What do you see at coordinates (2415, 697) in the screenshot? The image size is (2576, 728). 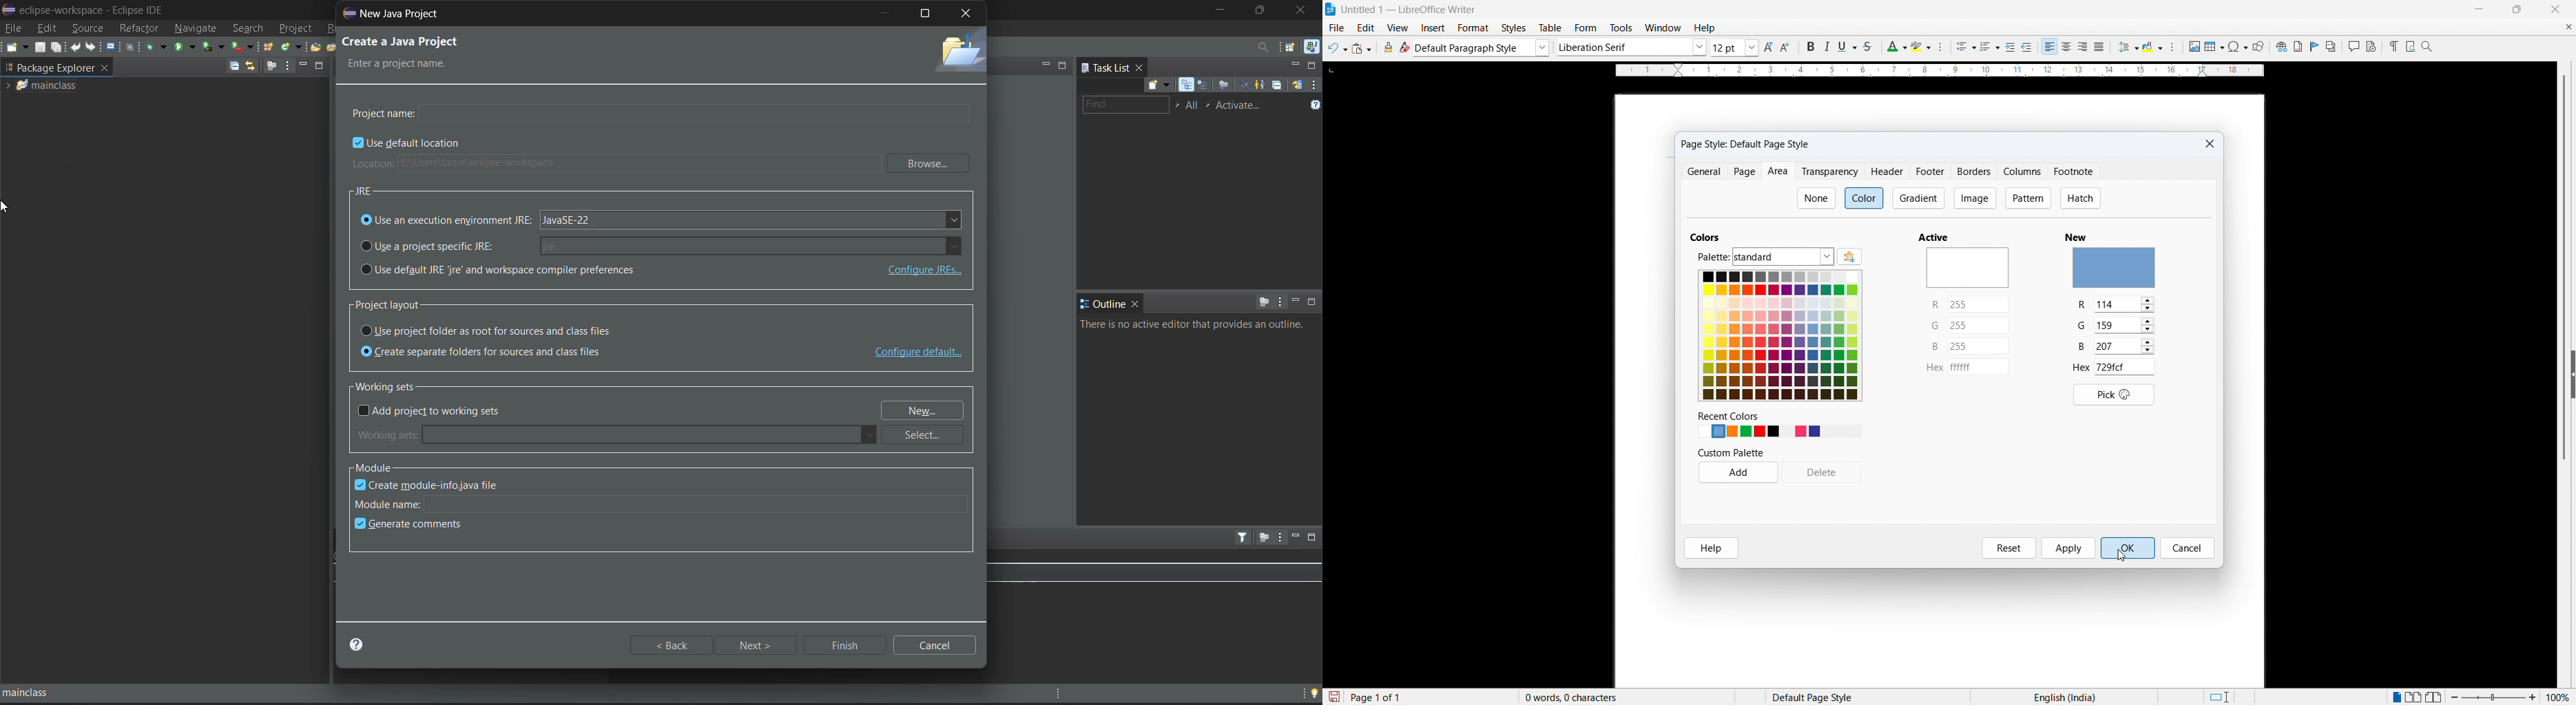 I see `Multiple page view ` at bounding box center [2415, 697].